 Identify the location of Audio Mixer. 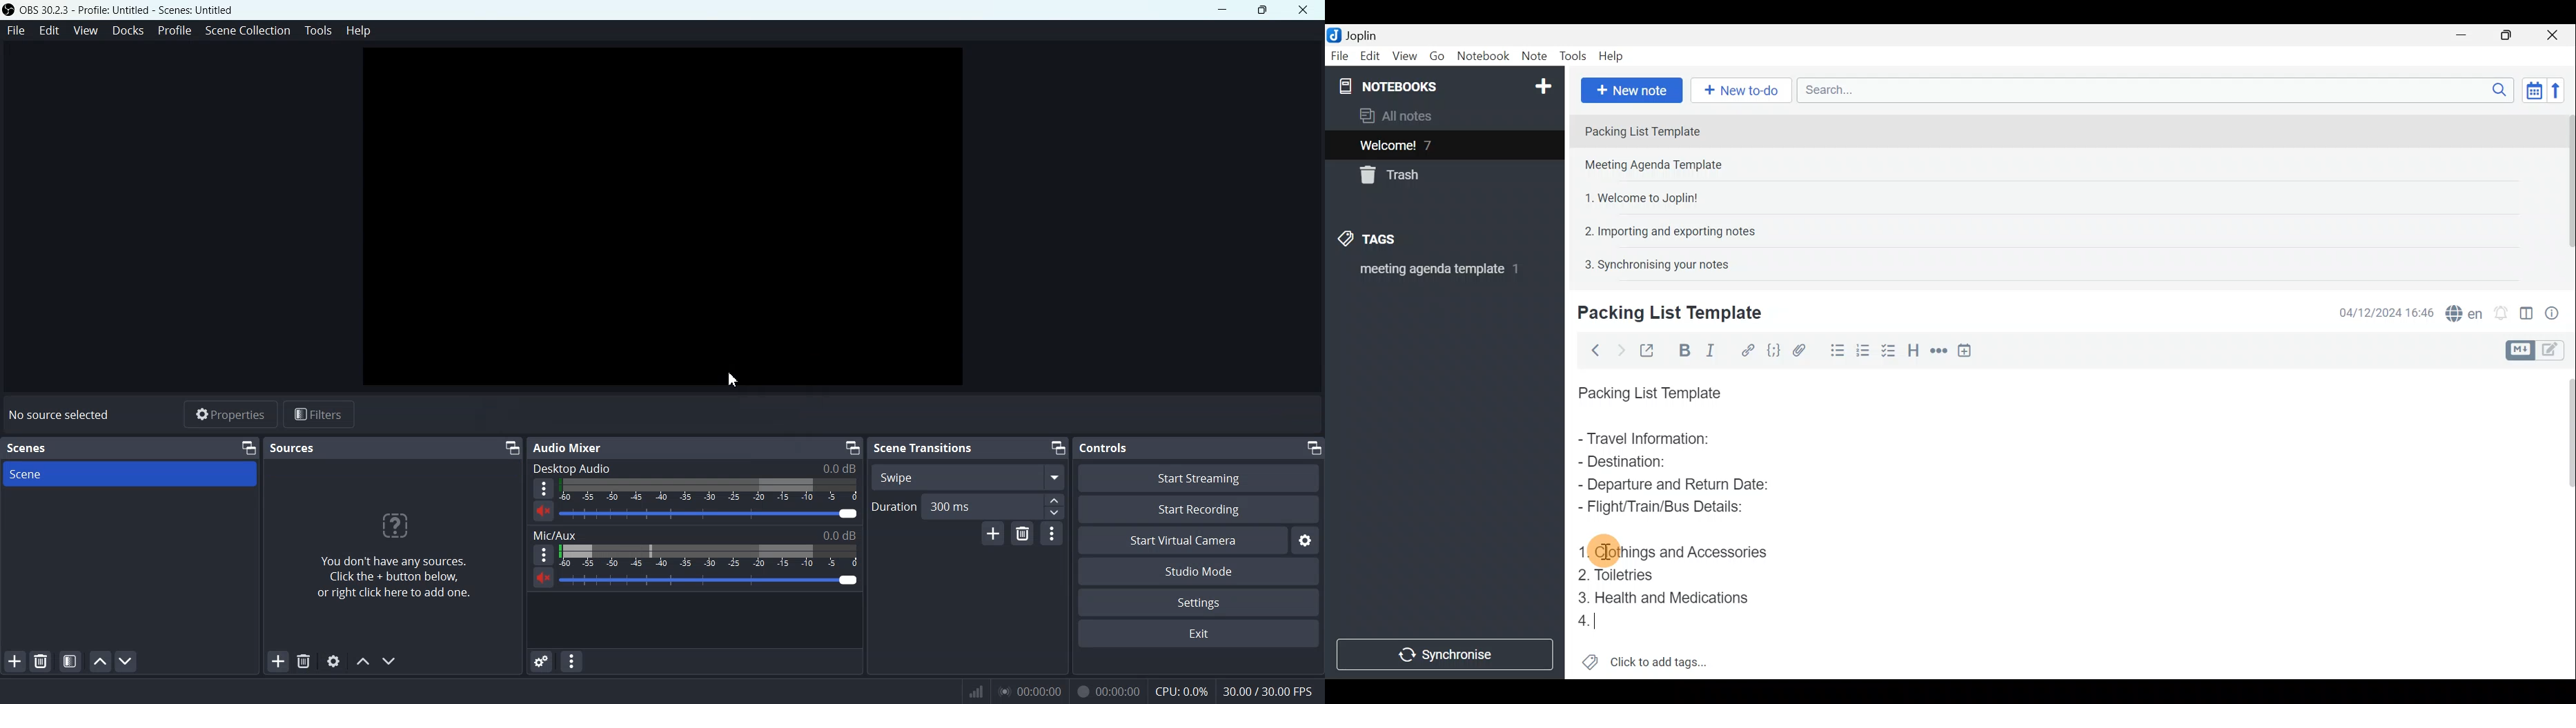
(570, 447).